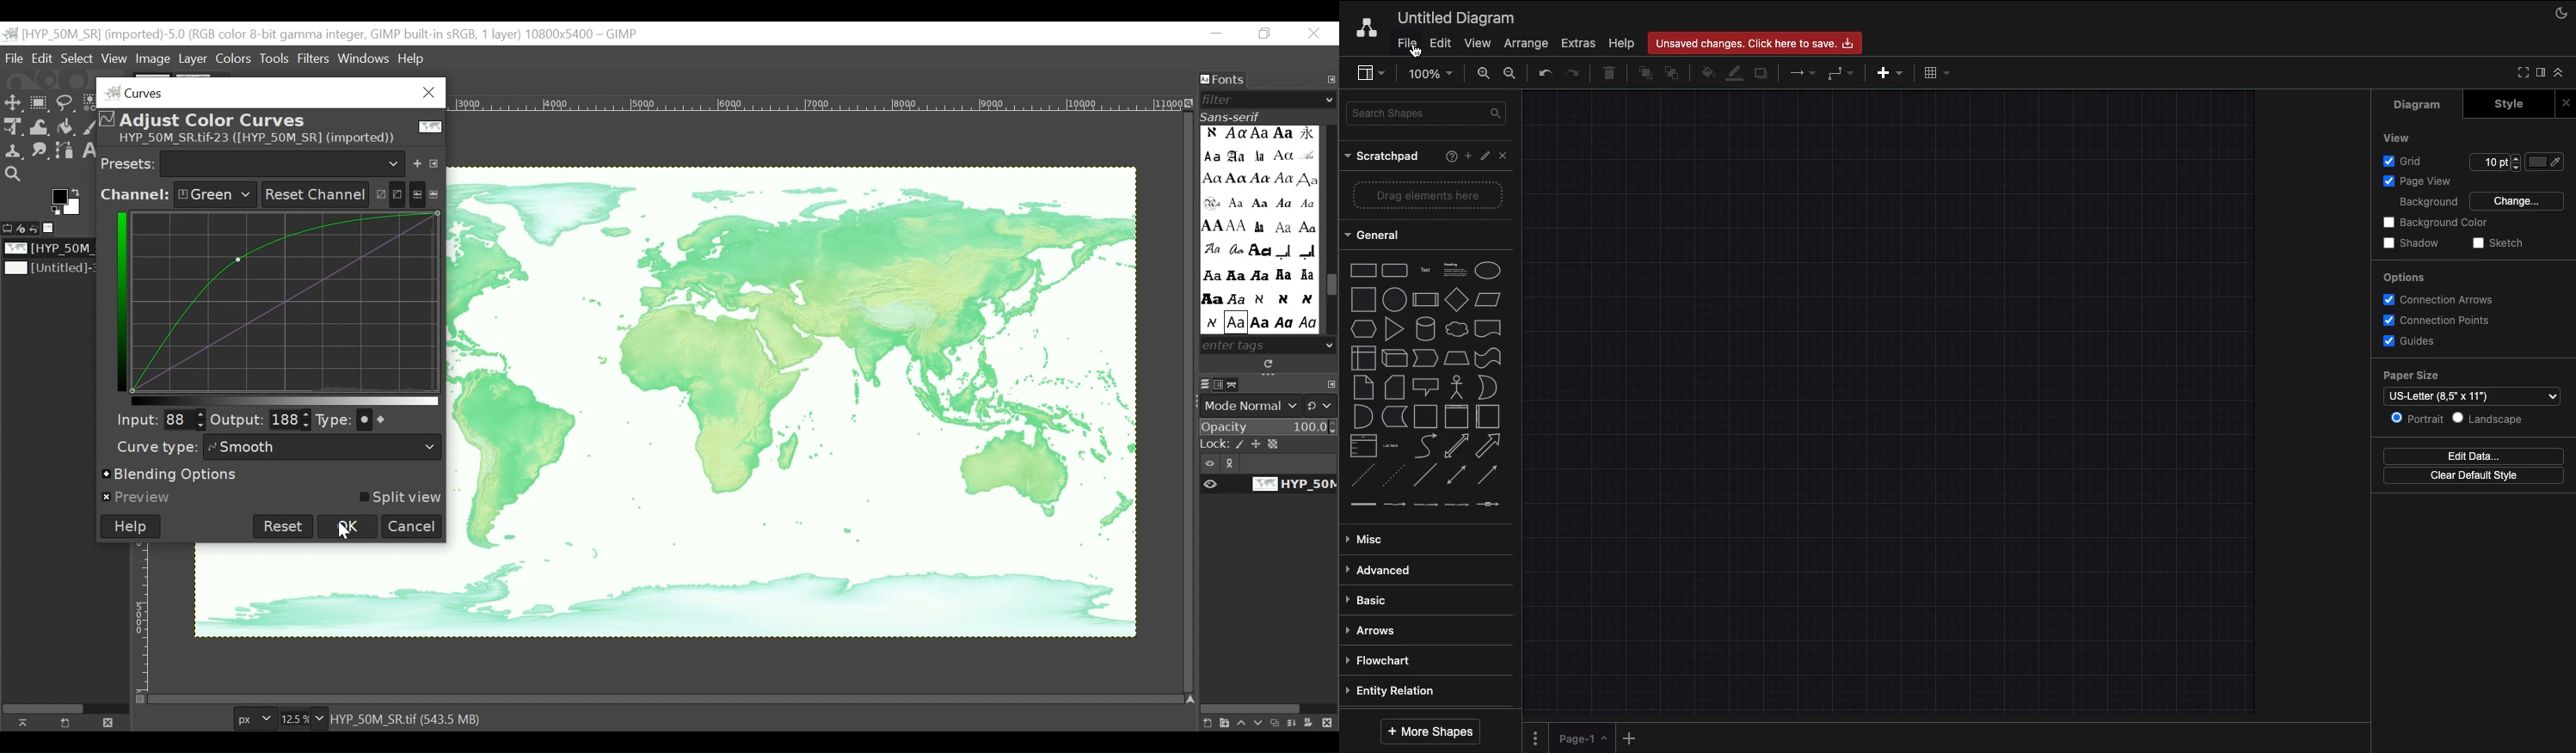 The image size is (2576, 756). What do you see at coordinates (2419, 104) in the screenshot?
I see `Diagram` at bounding box center [2419, 104].